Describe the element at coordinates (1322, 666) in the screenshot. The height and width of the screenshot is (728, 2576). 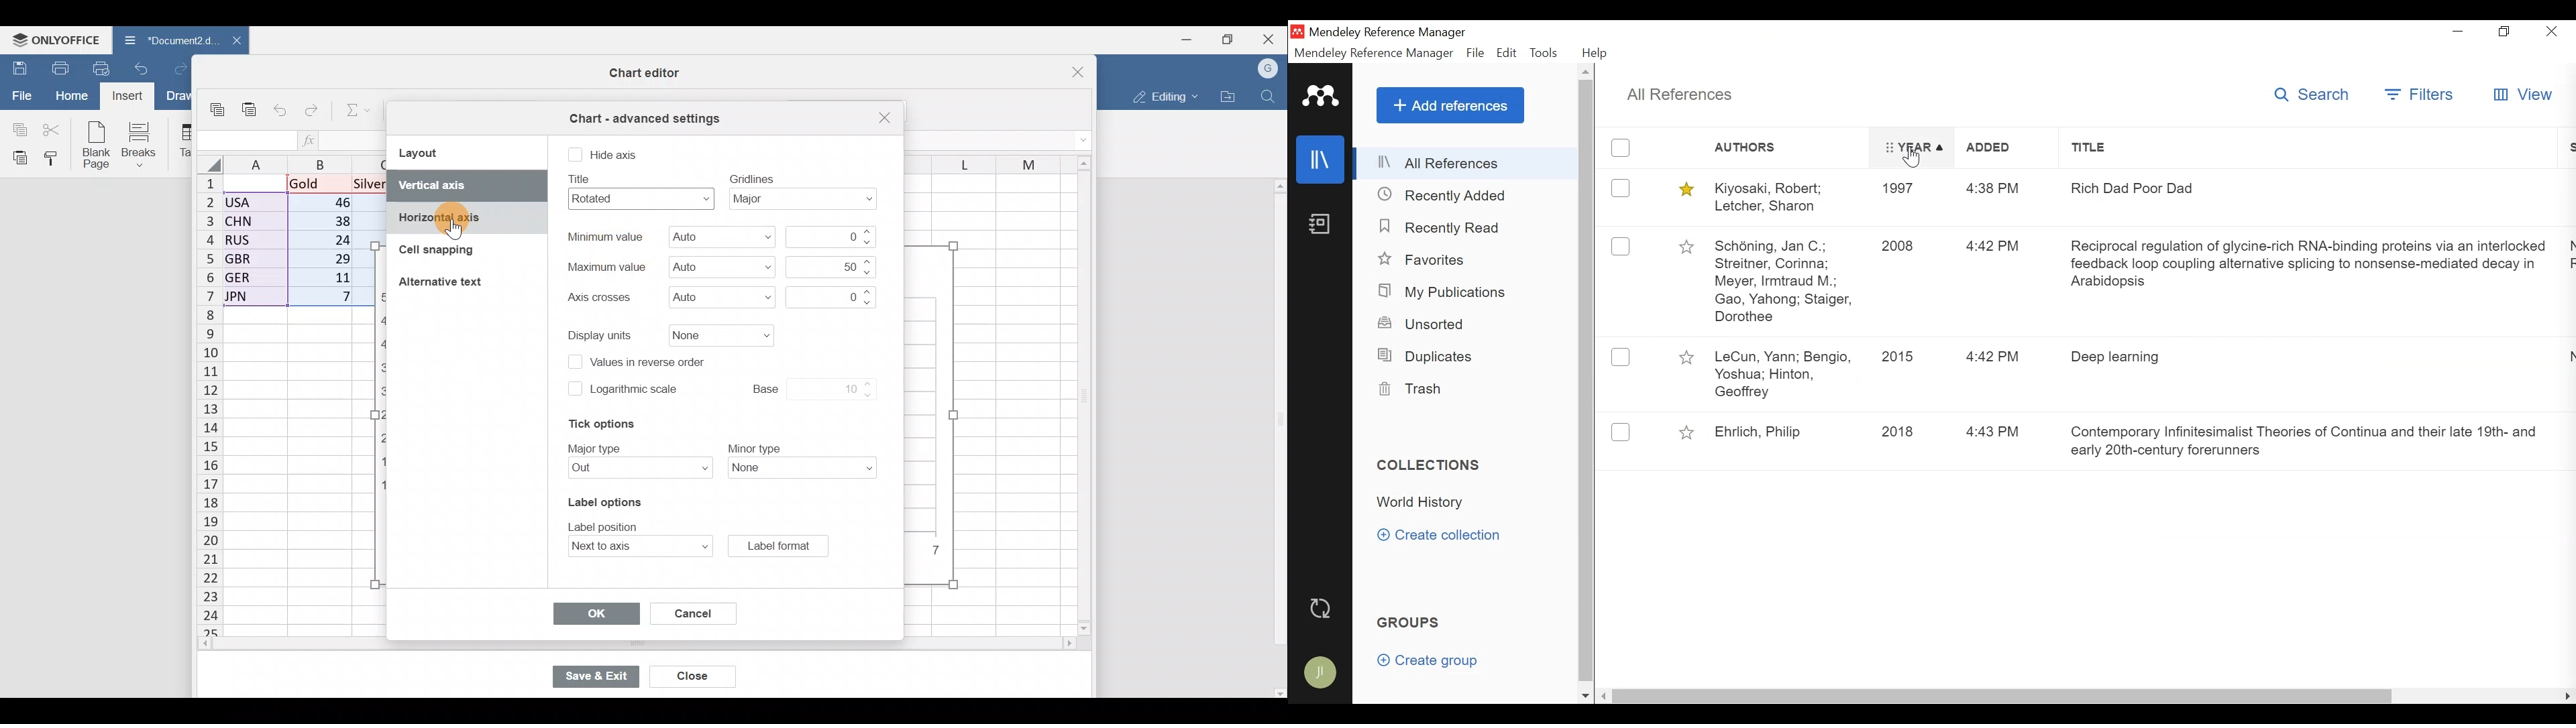
I see `Avatar` at that location.